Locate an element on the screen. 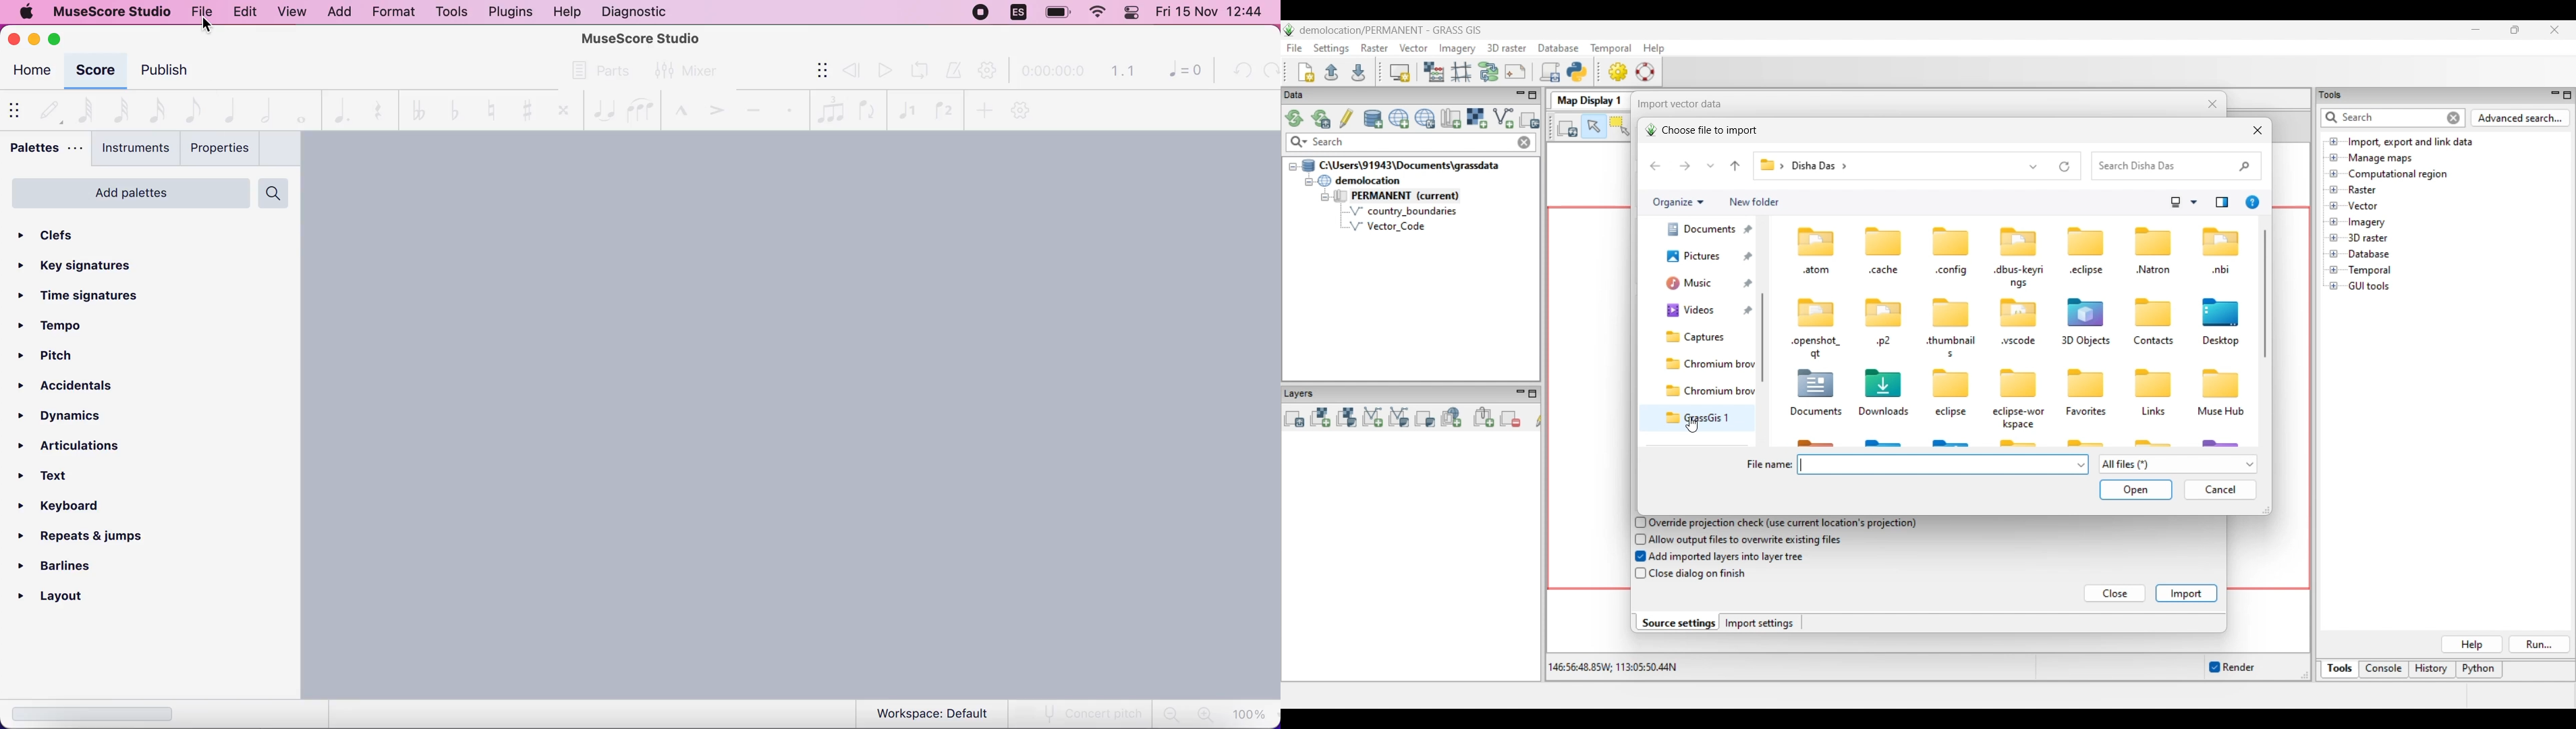 This screenshot has width=2576, height=756. maximize is located at coordinates (59, 39).